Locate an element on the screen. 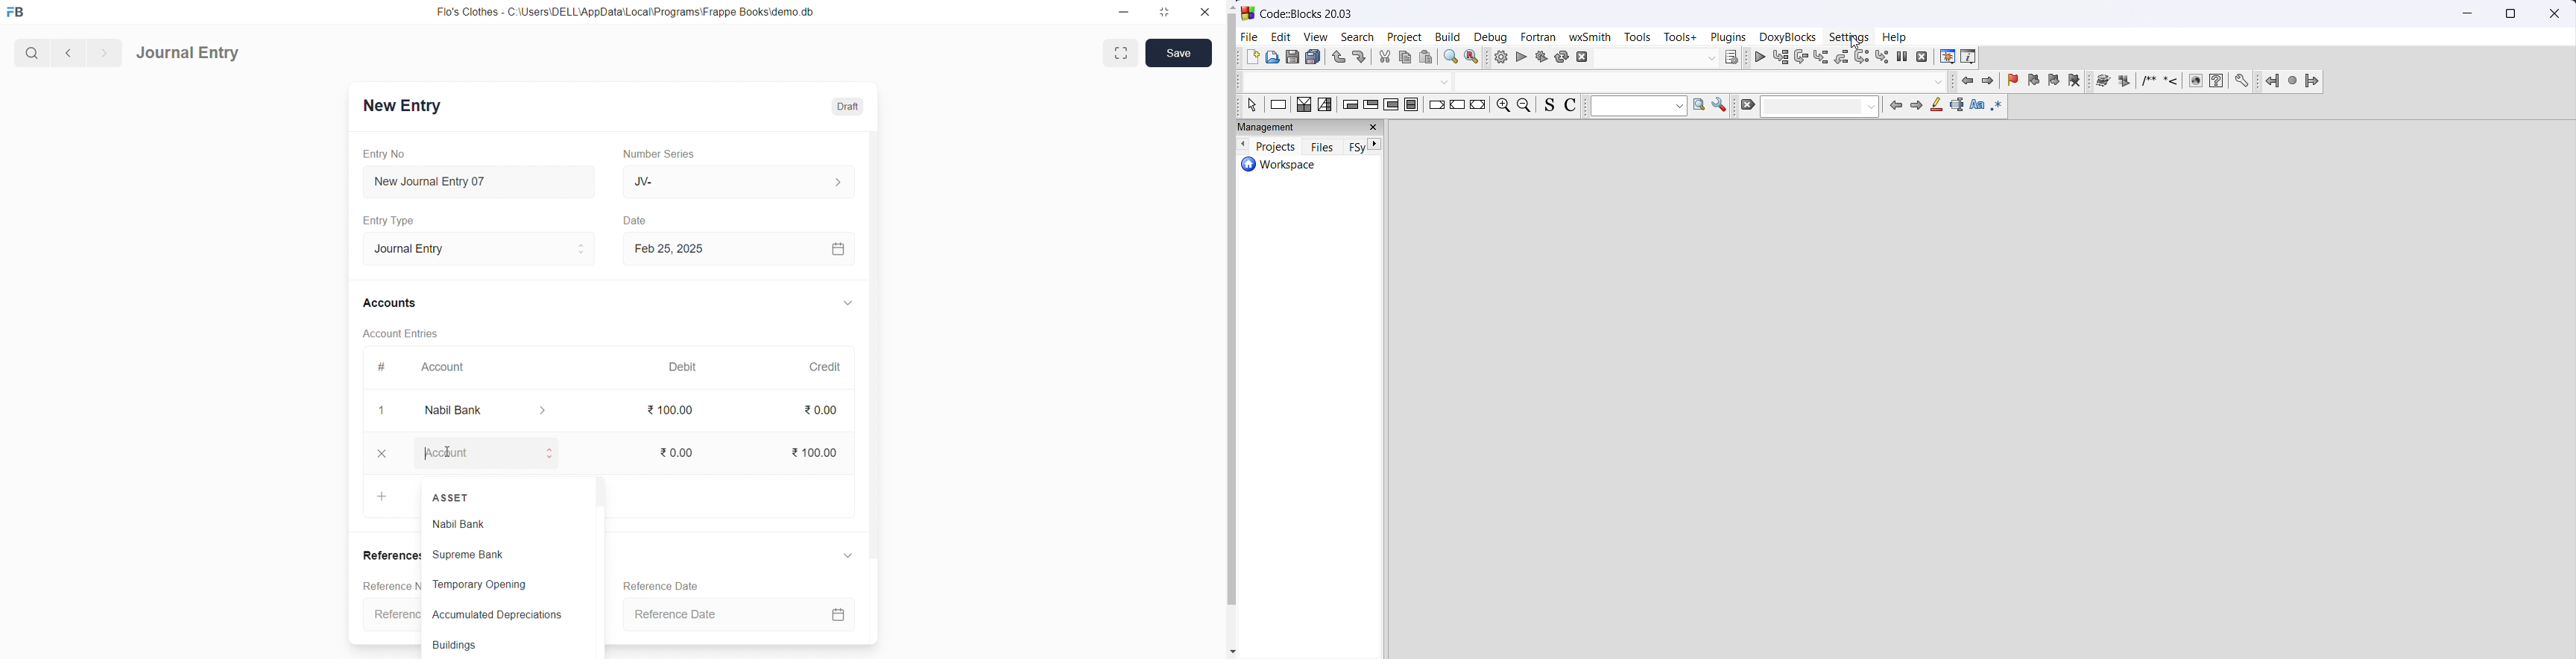  edit is located at coordinates (1281, 38).